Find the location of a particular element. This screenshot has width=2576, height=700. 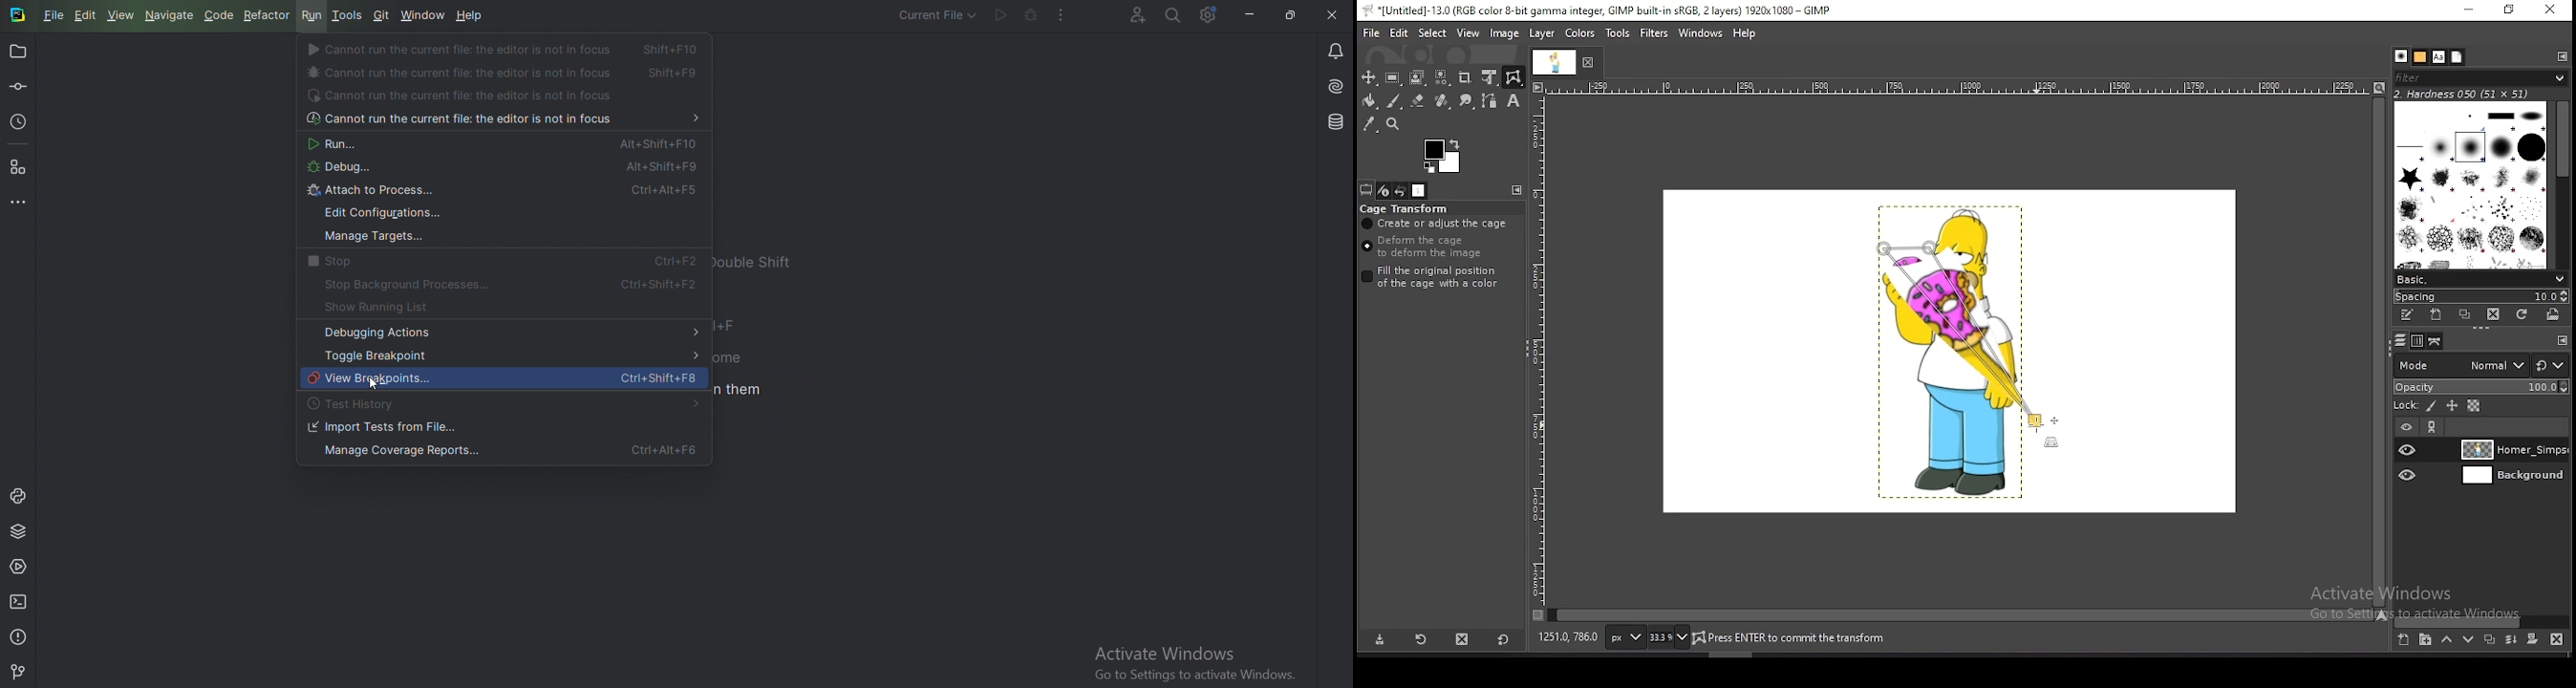

Cannot run the current file the editor is not in focus is located at coordinates (507, 49).